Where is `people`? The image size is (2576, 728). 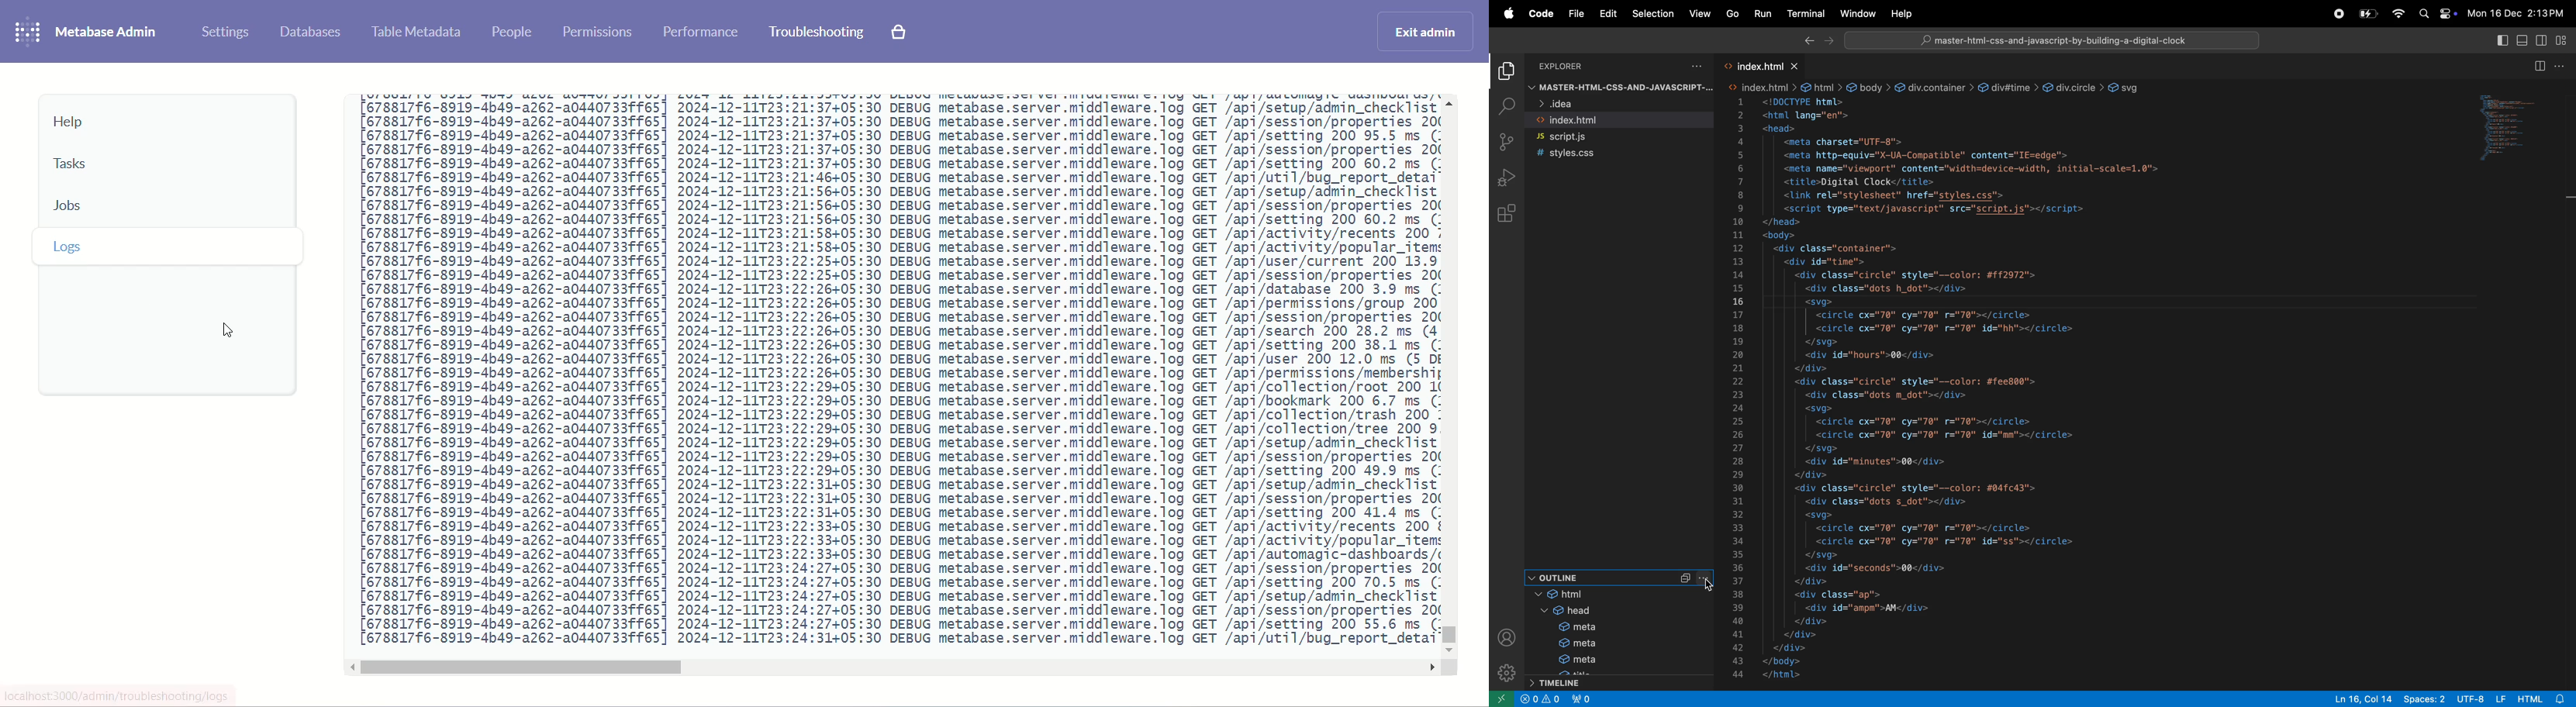
people is located at coordinates (513, 33).